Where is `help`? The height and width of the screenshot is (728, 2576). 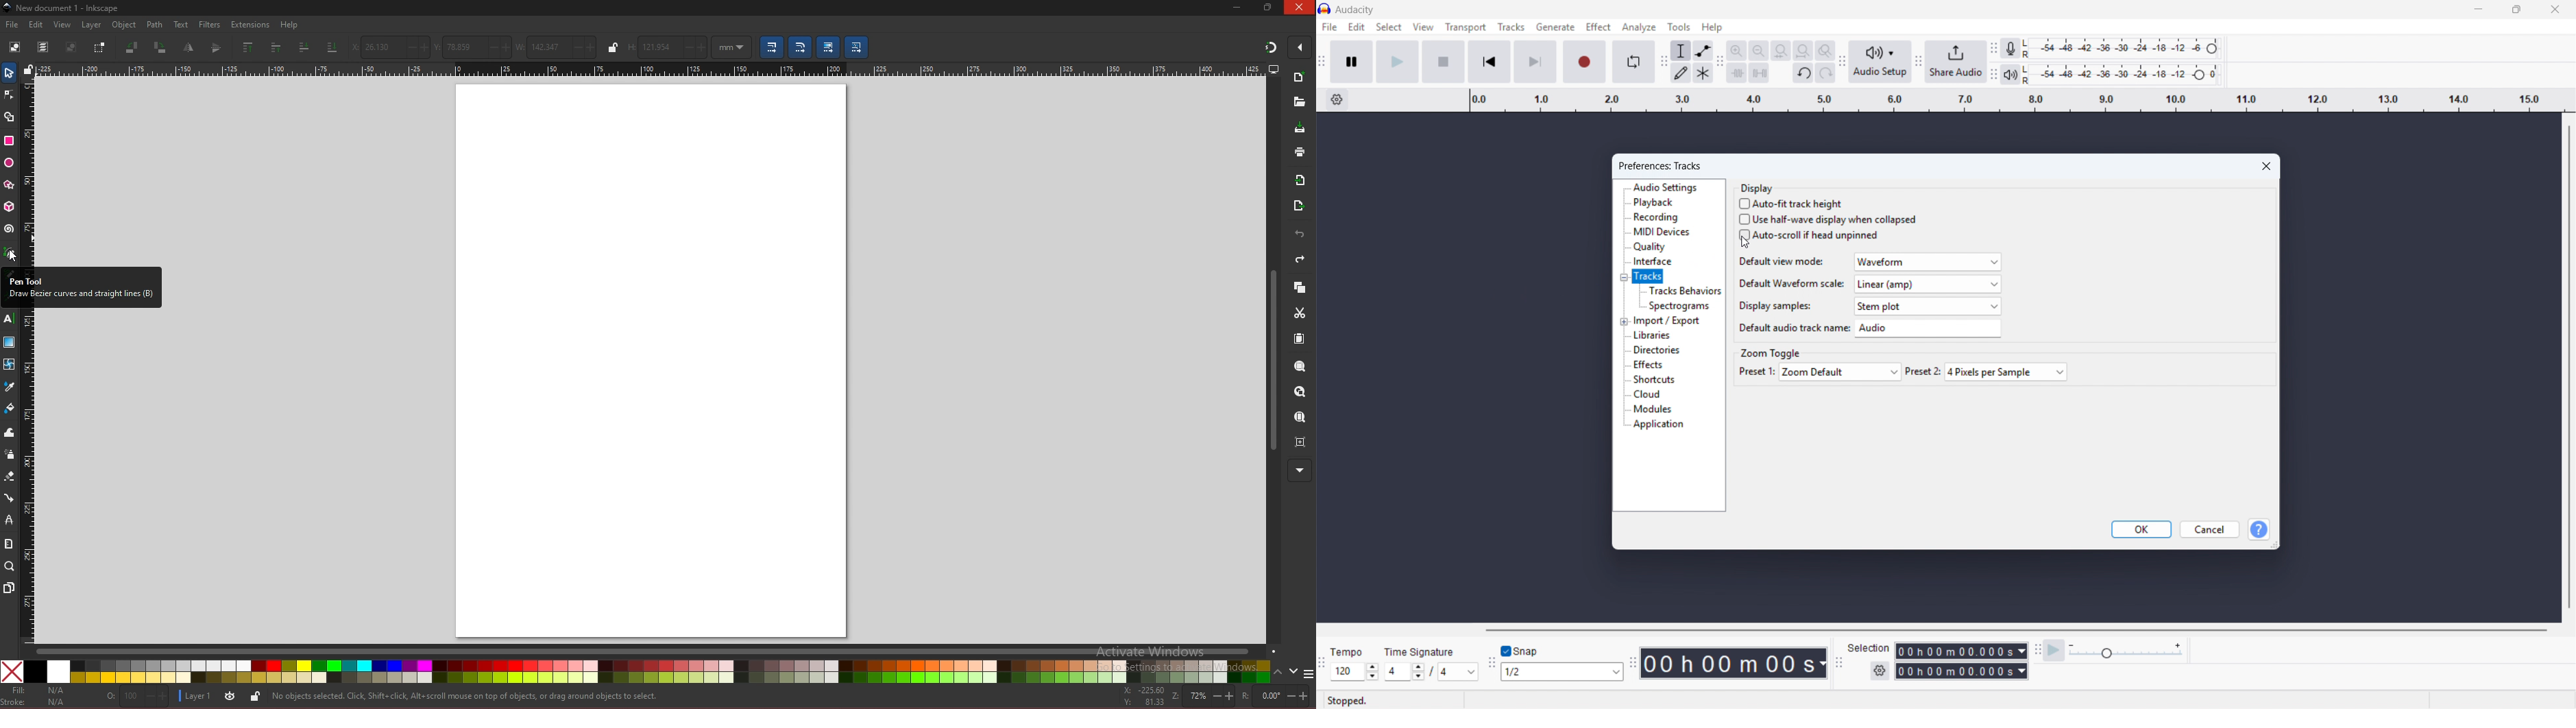
help is located at coordinates (290, 25).